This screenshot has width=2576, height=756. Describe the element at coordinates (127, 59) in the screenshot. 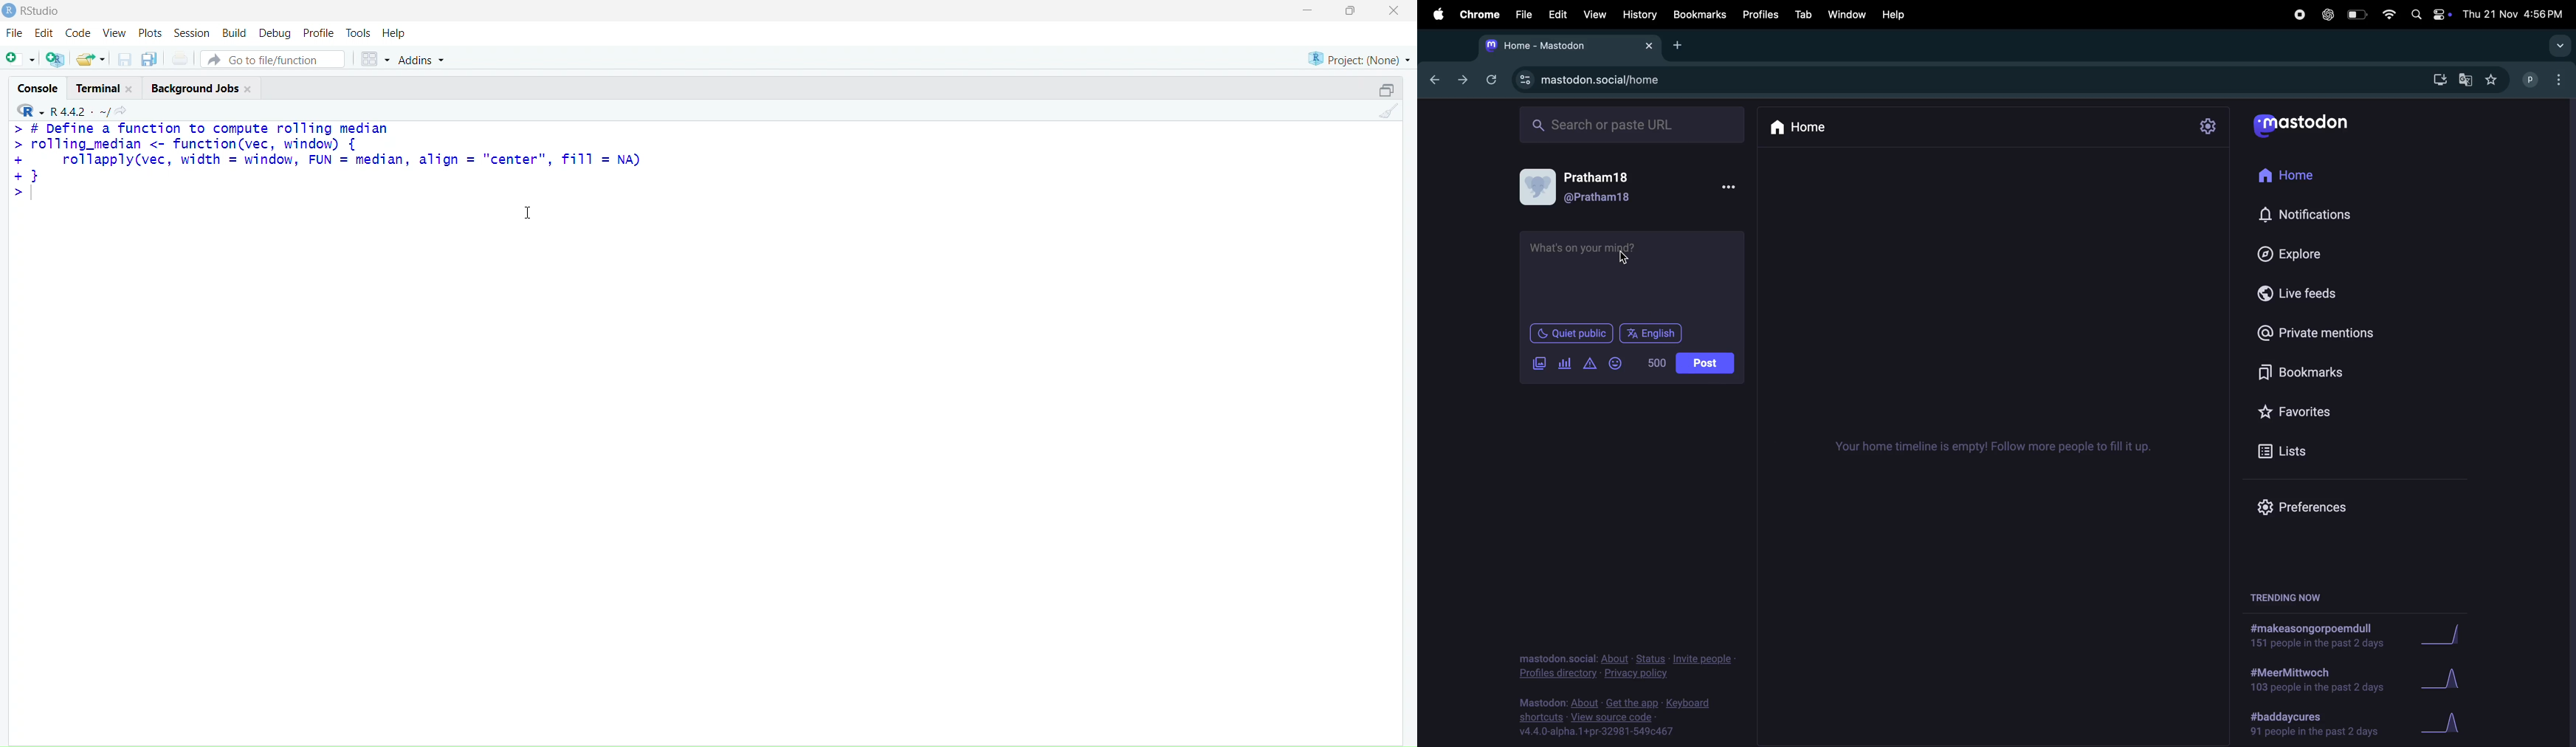

I see `save` at that location.